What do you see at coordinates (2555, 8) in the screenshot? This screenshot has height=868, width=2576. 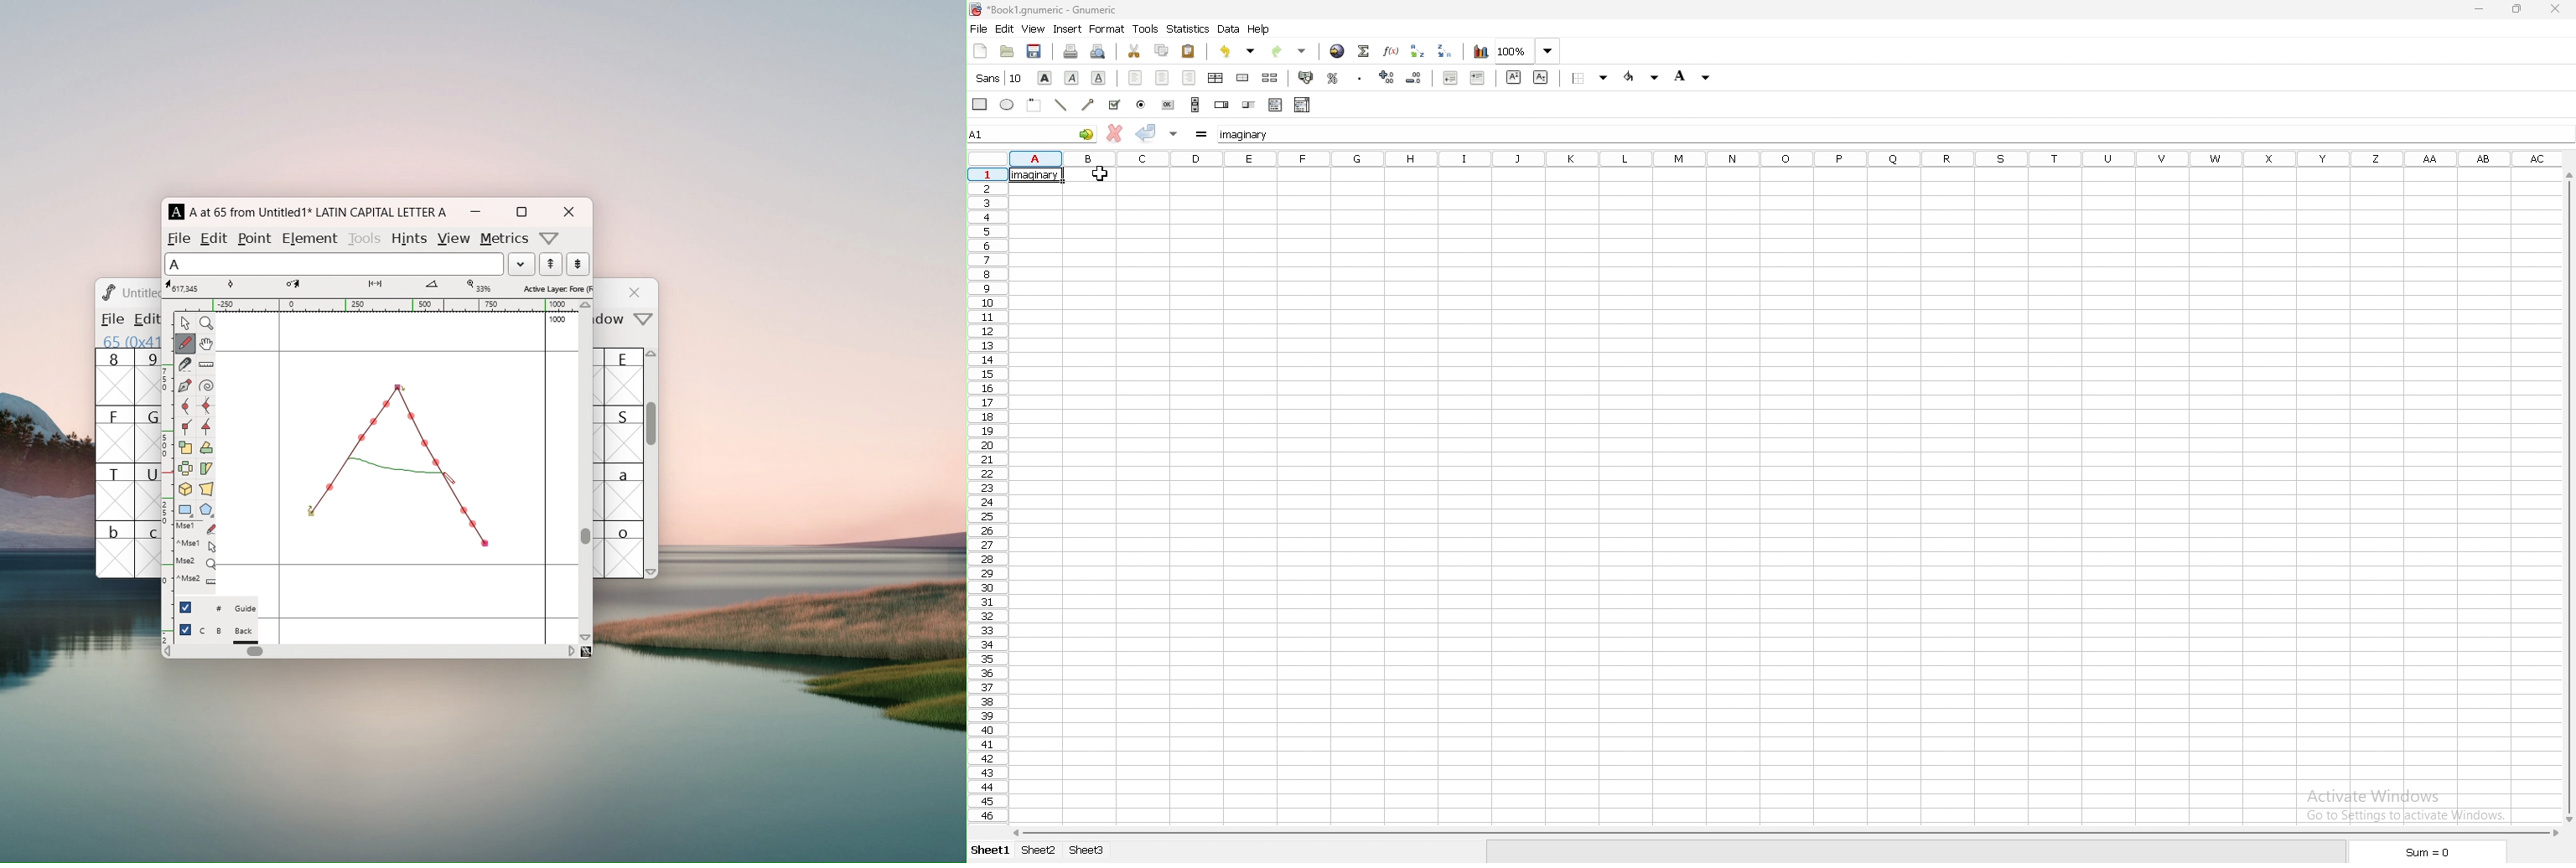 I see `close` at bounding box center [2555, 8].